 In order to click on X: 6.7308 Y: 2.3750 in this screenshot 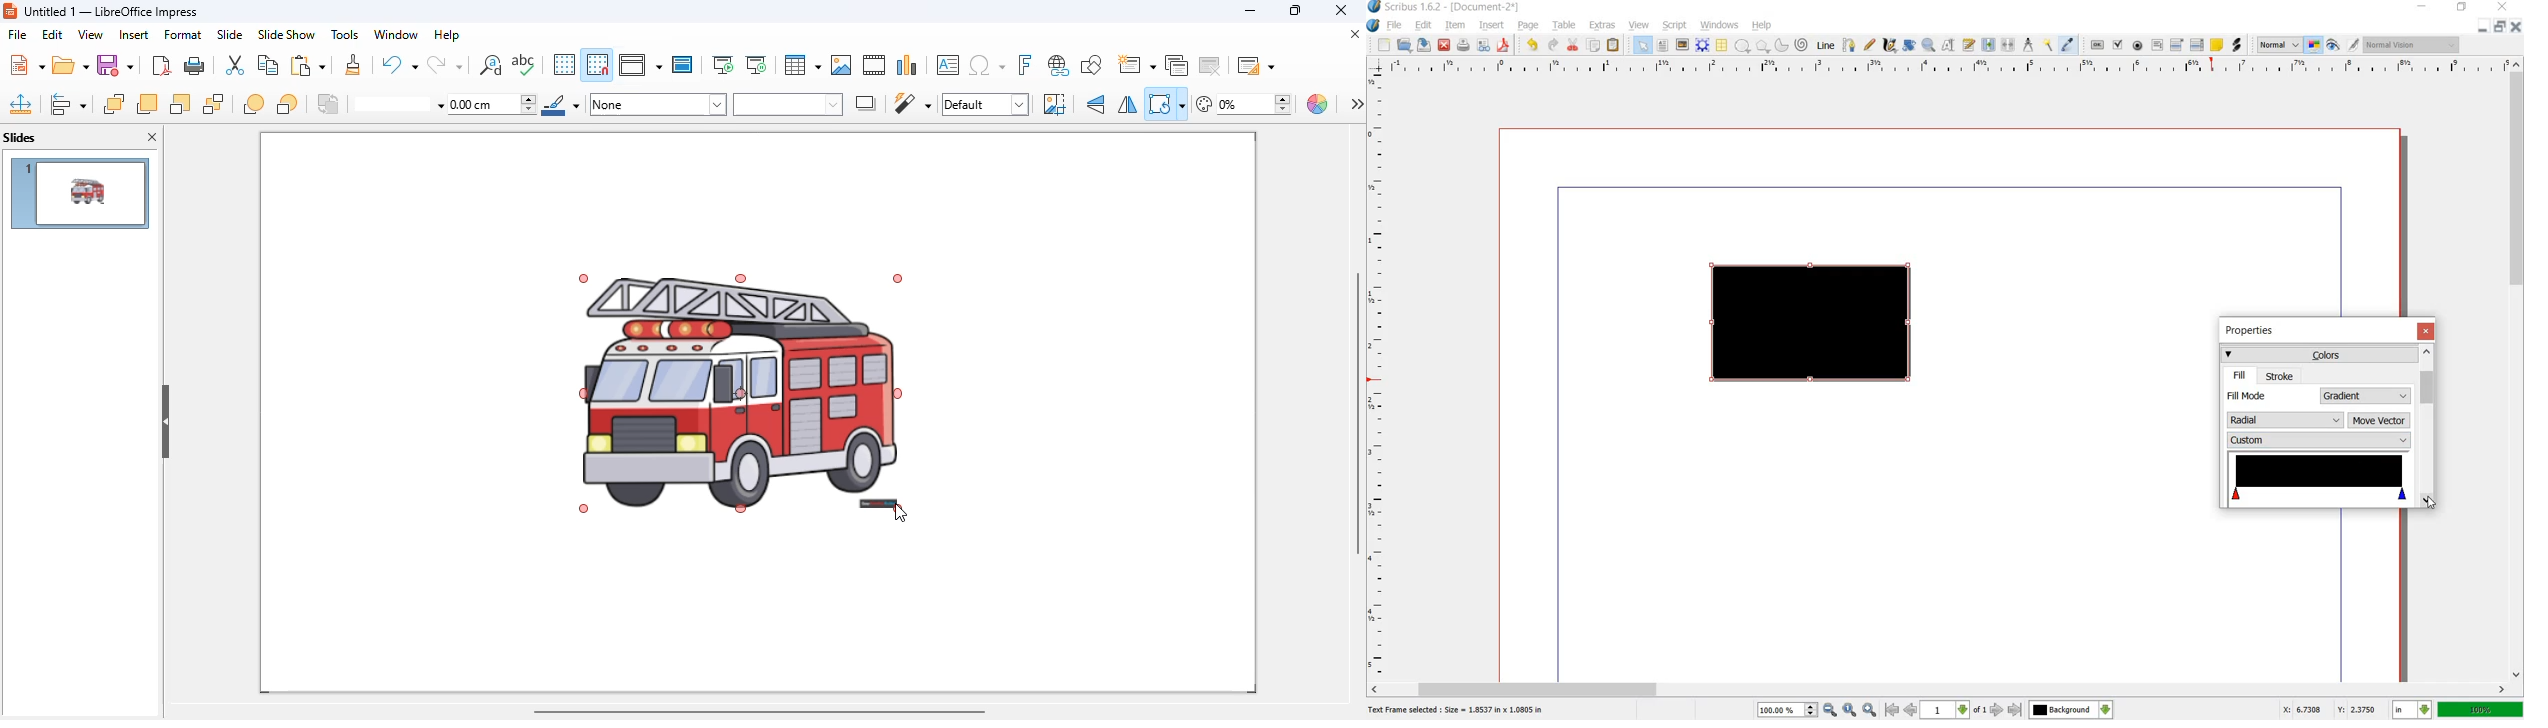, I will do `click(2329, 709)`.